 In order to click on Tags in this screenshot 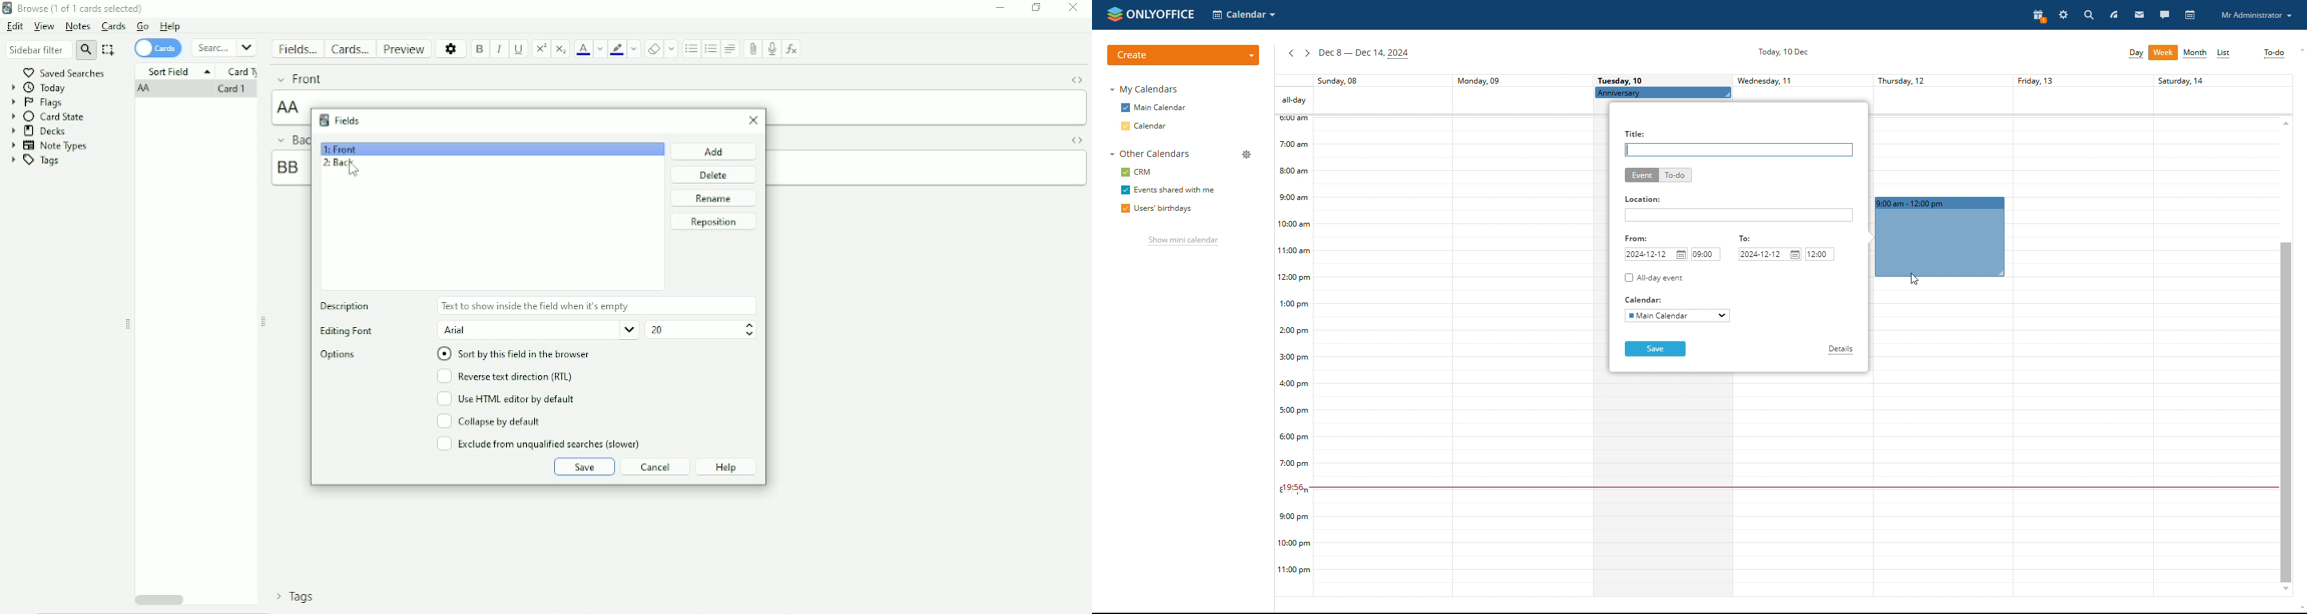, I will do `click(296, 596)`.